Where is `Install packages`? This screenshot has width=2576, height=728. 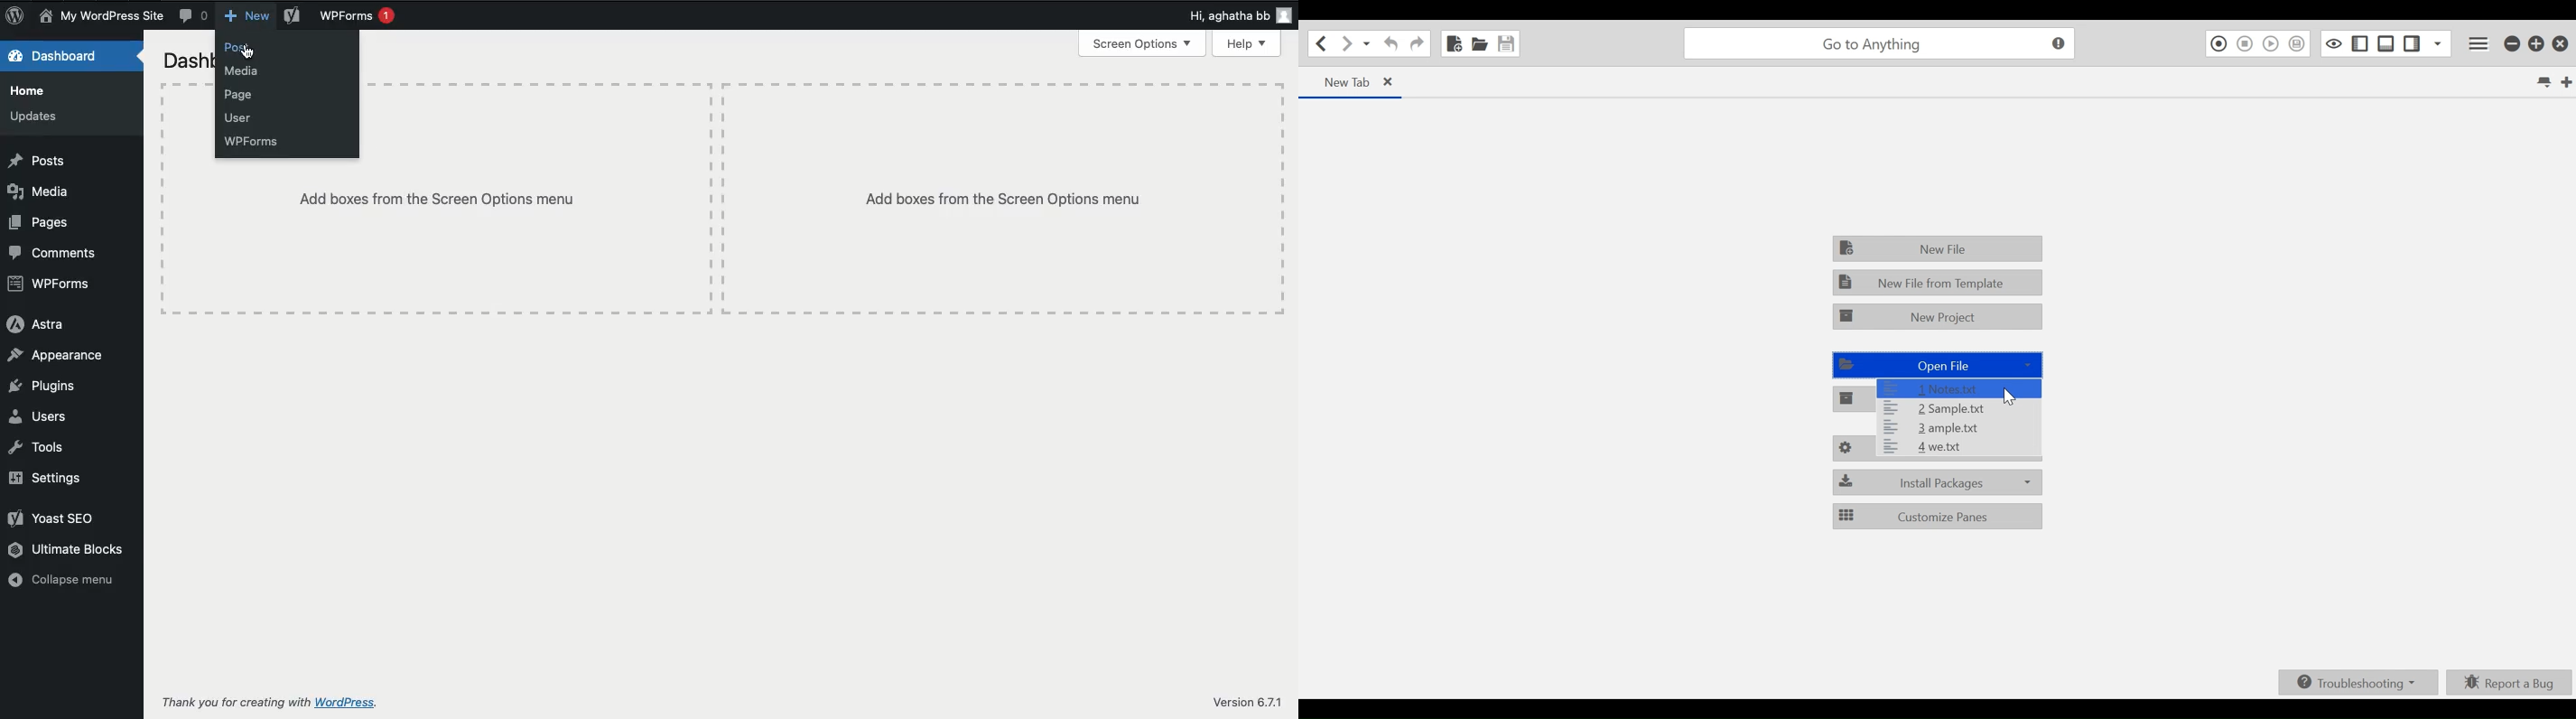 Install packages is located at coordinates (1938, 482).